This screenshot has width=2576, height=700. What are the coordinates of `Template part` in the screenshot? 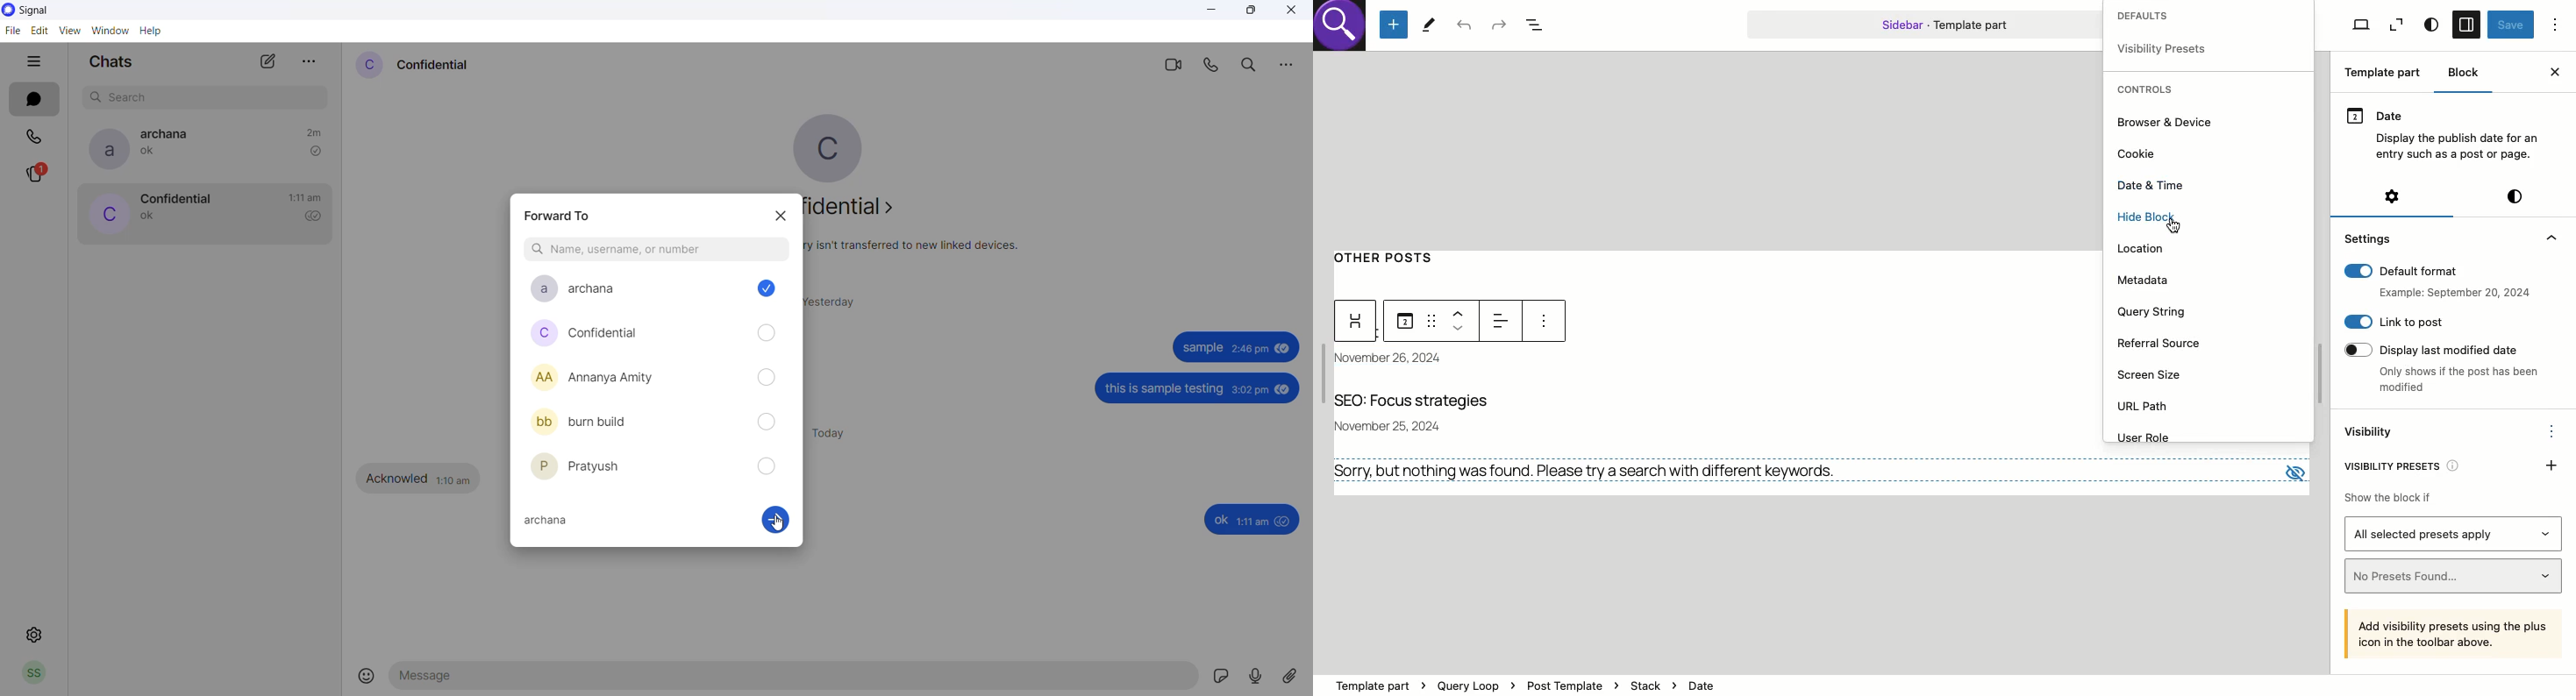 It's located at (1924, 24).